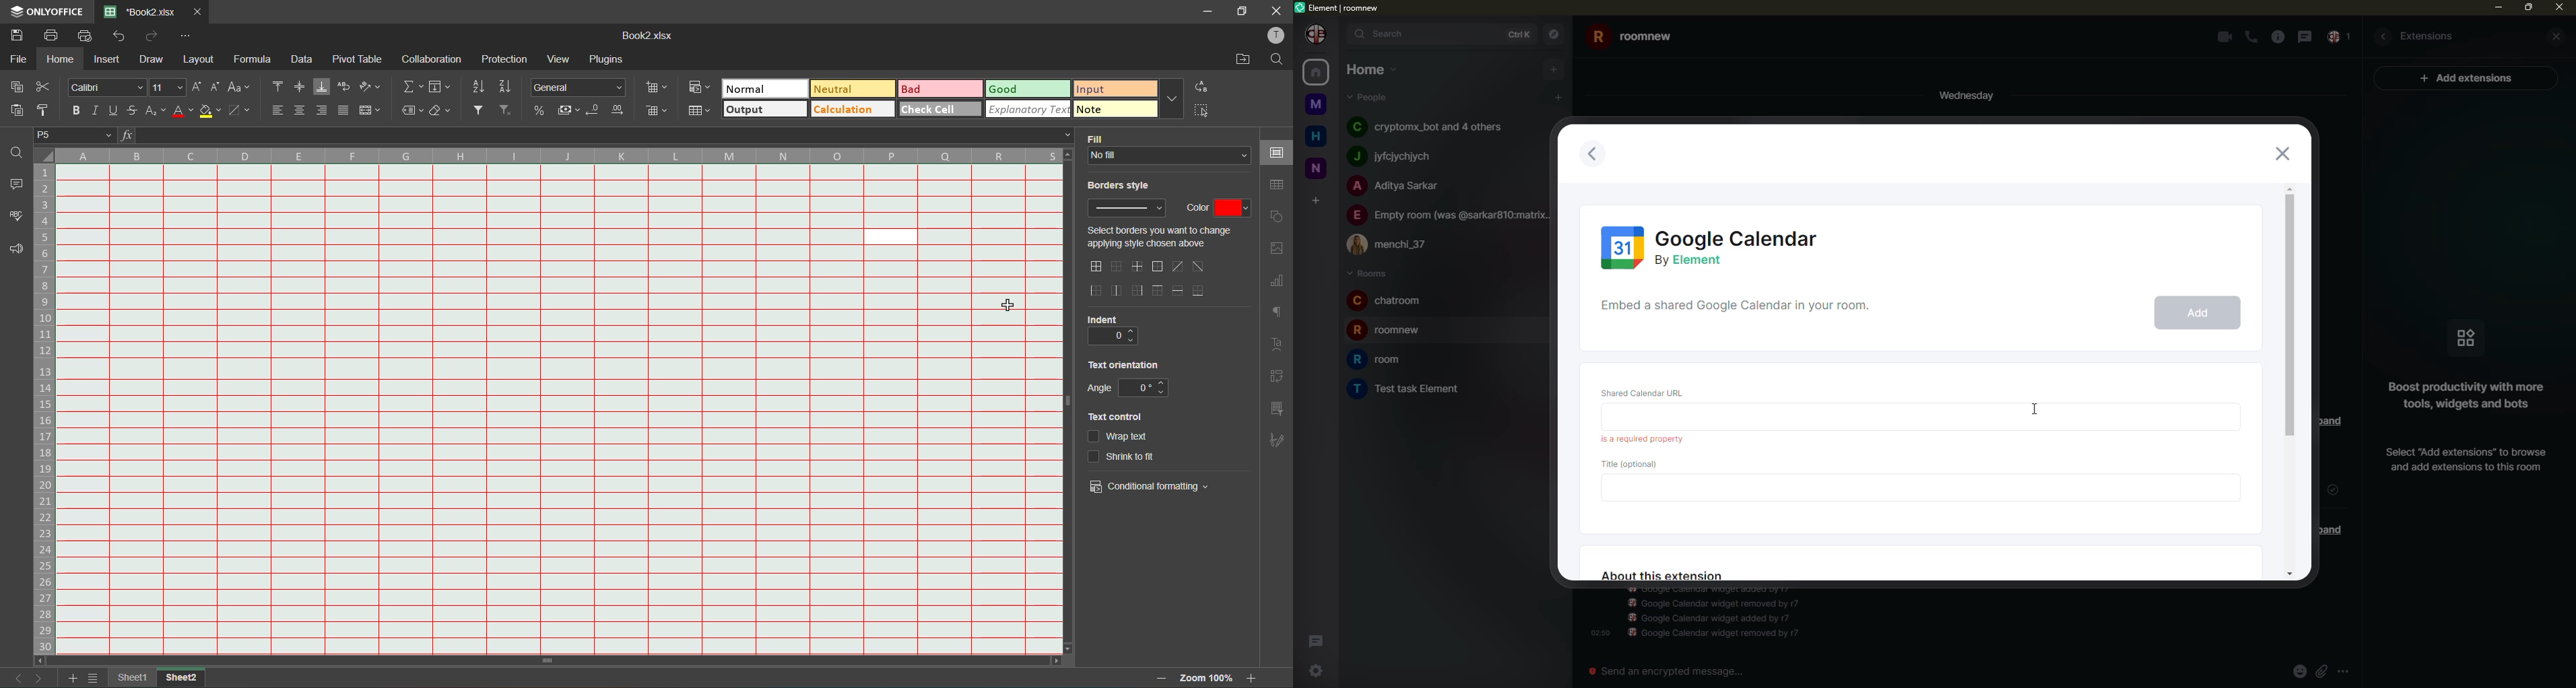 Image resolution: width=2576 pixels, height=700 pixels. What do you see at coordinates (1318, 168) in the screenshot?
I see `room` at bounding box center [1318, 168].